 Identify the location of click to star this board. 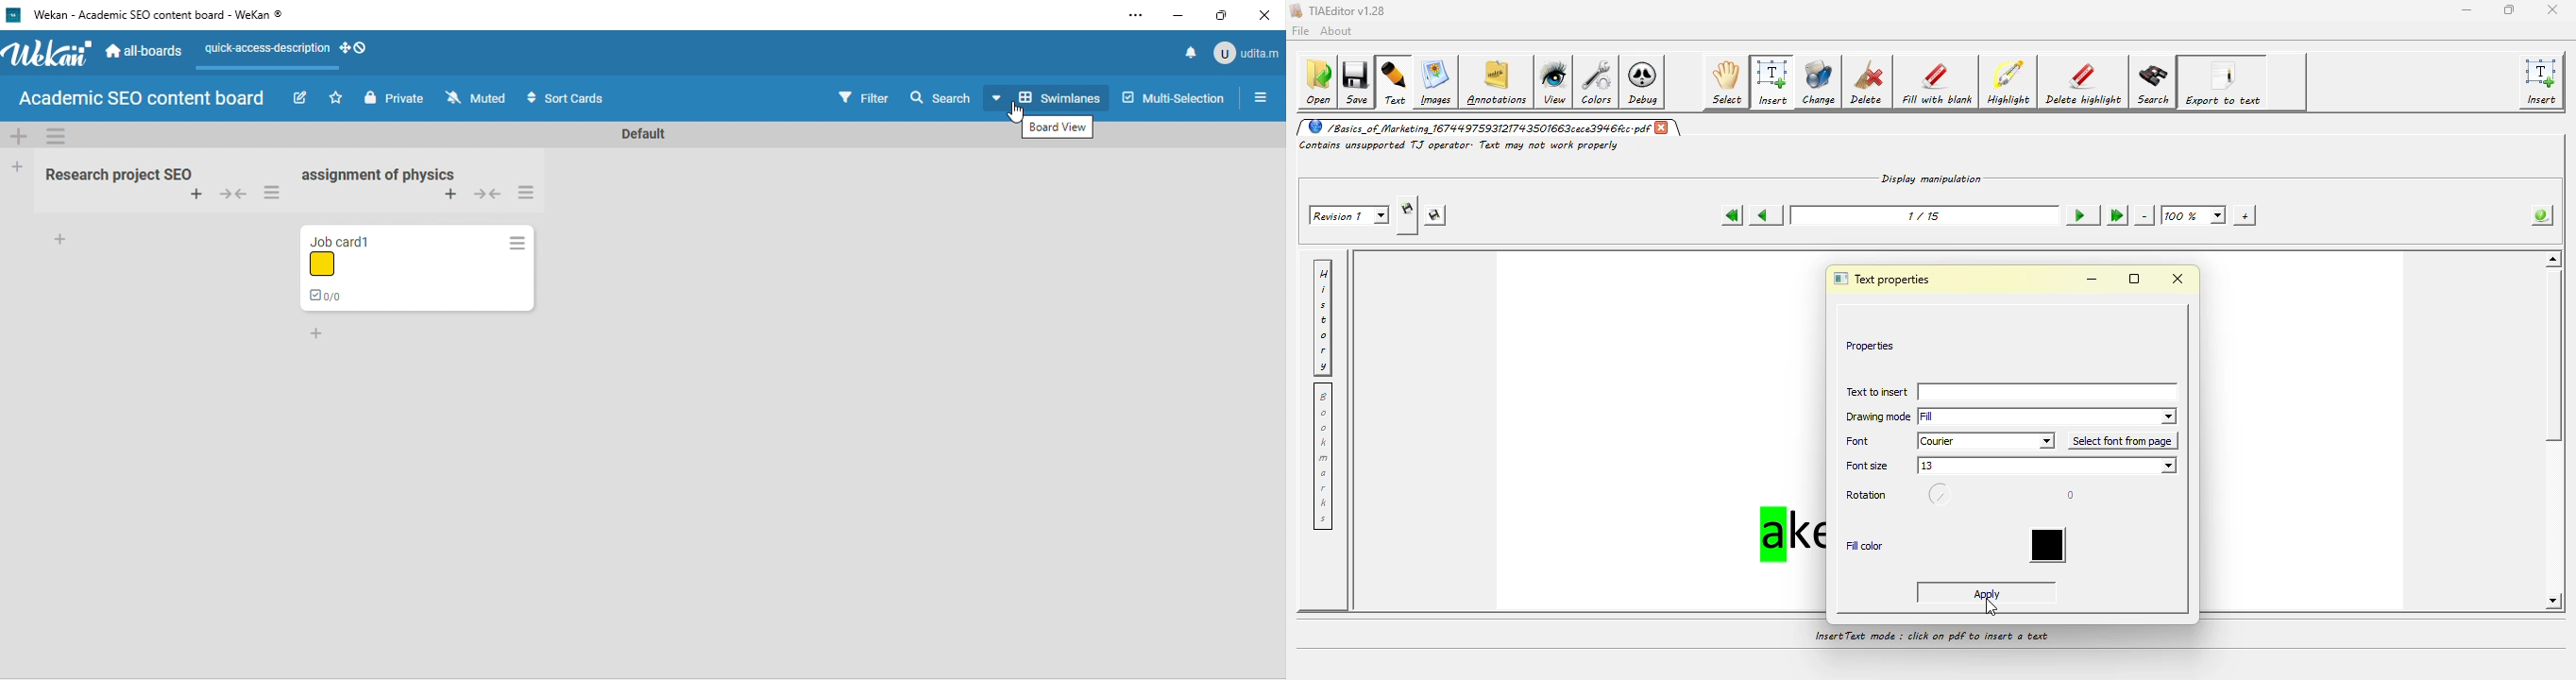
(336, 98).